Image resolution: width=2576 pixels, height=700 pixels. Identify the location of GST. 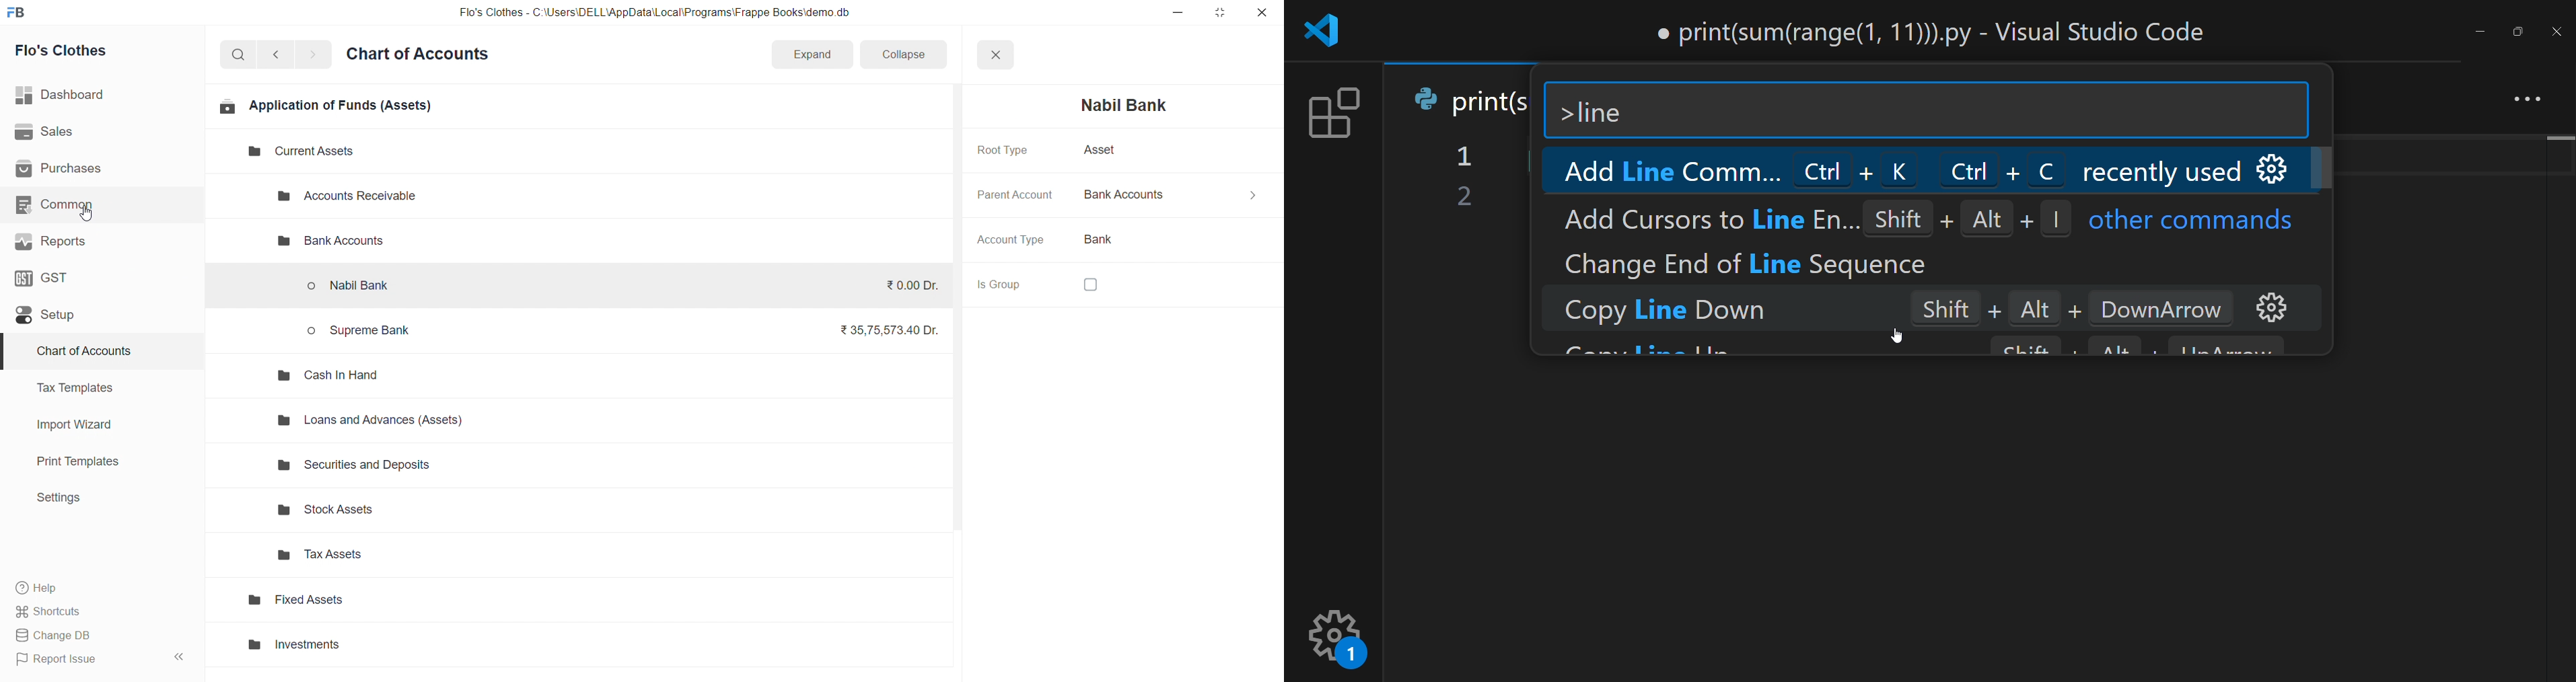
(93, 277).